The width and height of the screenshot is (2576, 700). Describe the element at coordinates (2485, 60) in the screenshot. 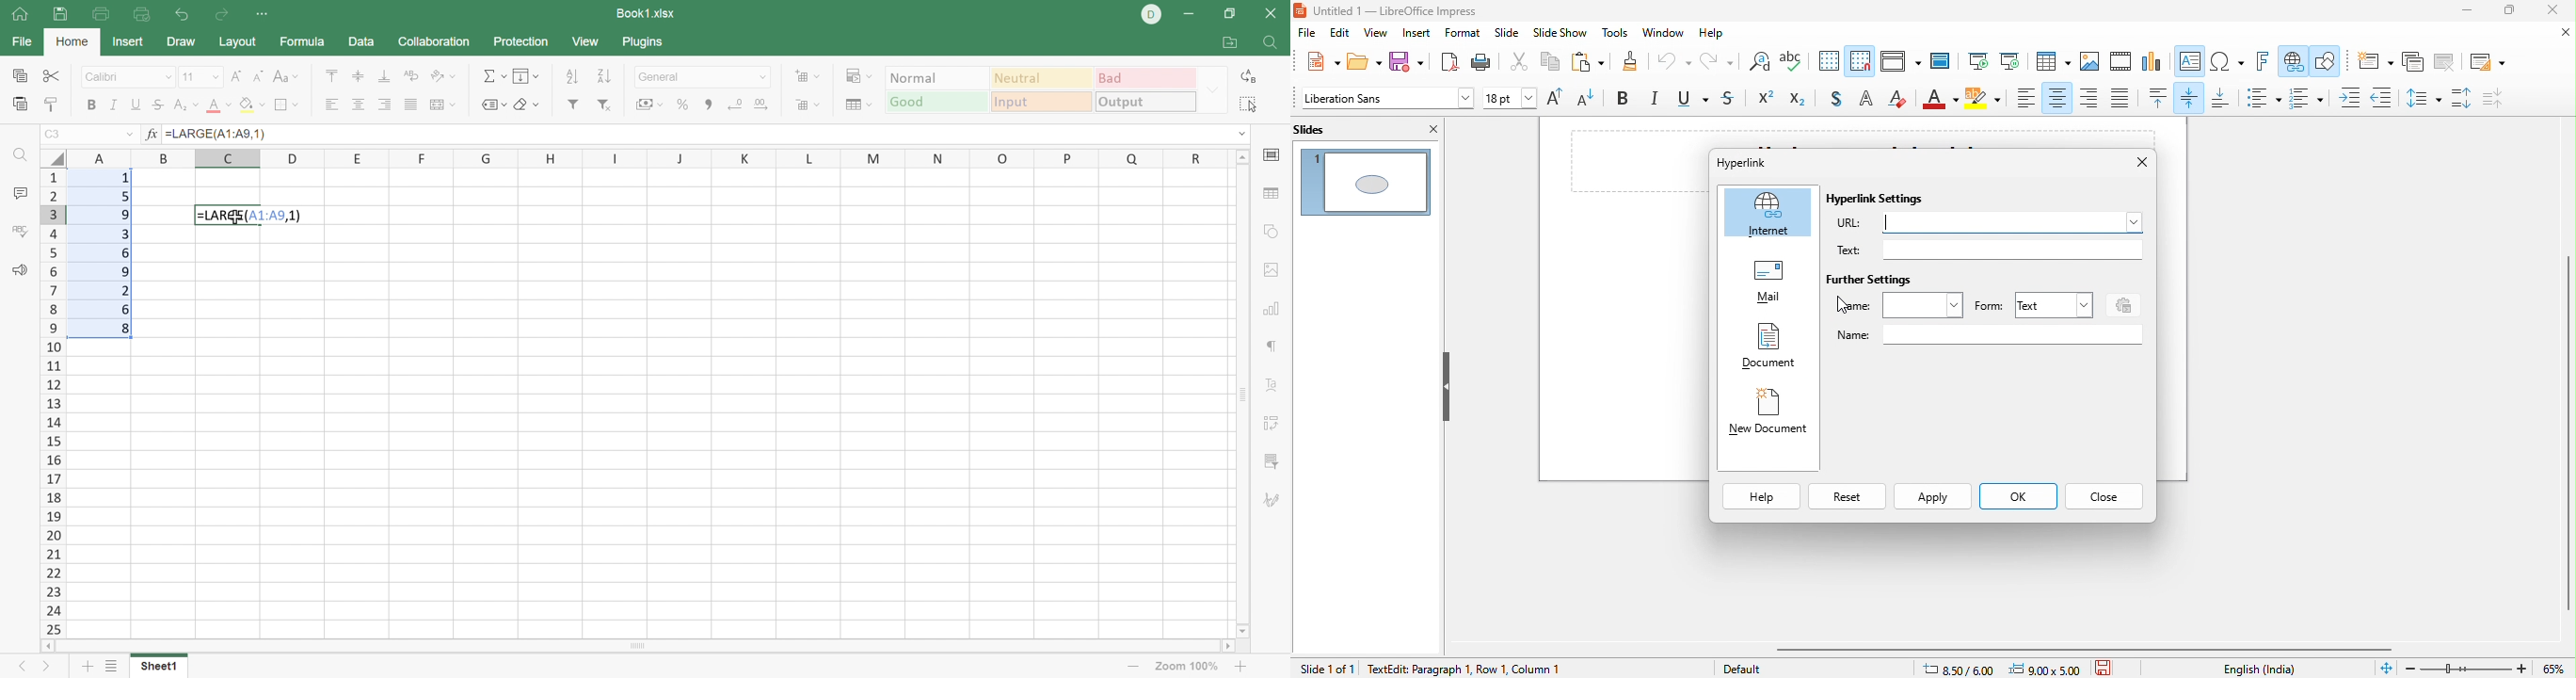

I see `slide layout` at that location.